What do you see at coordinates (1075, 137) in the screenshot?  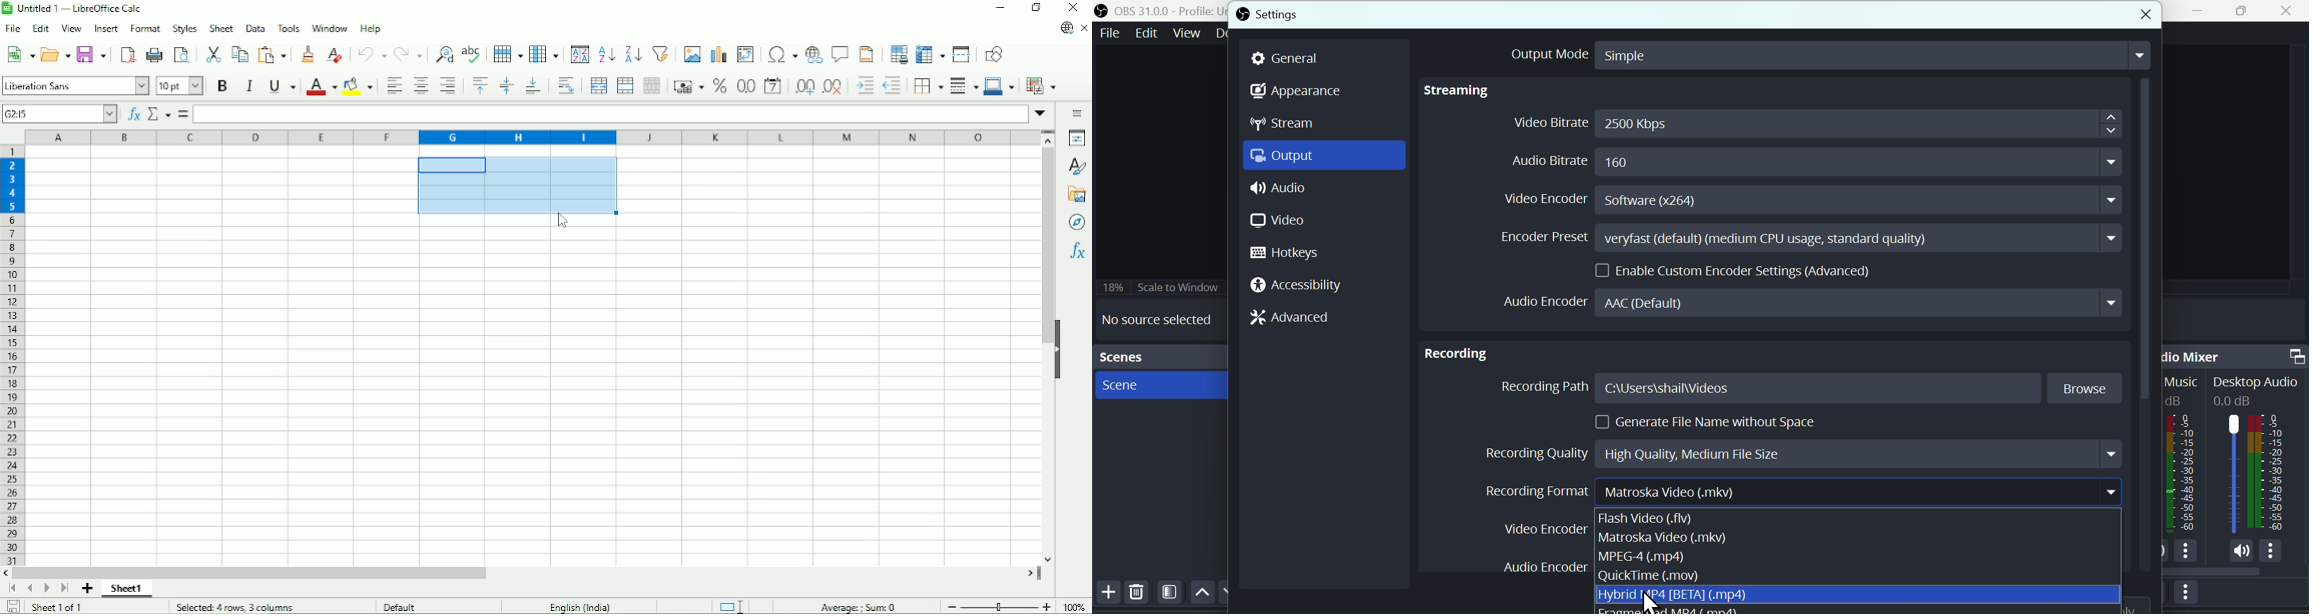 I see `Properties` at bounding box center [1075, 137].